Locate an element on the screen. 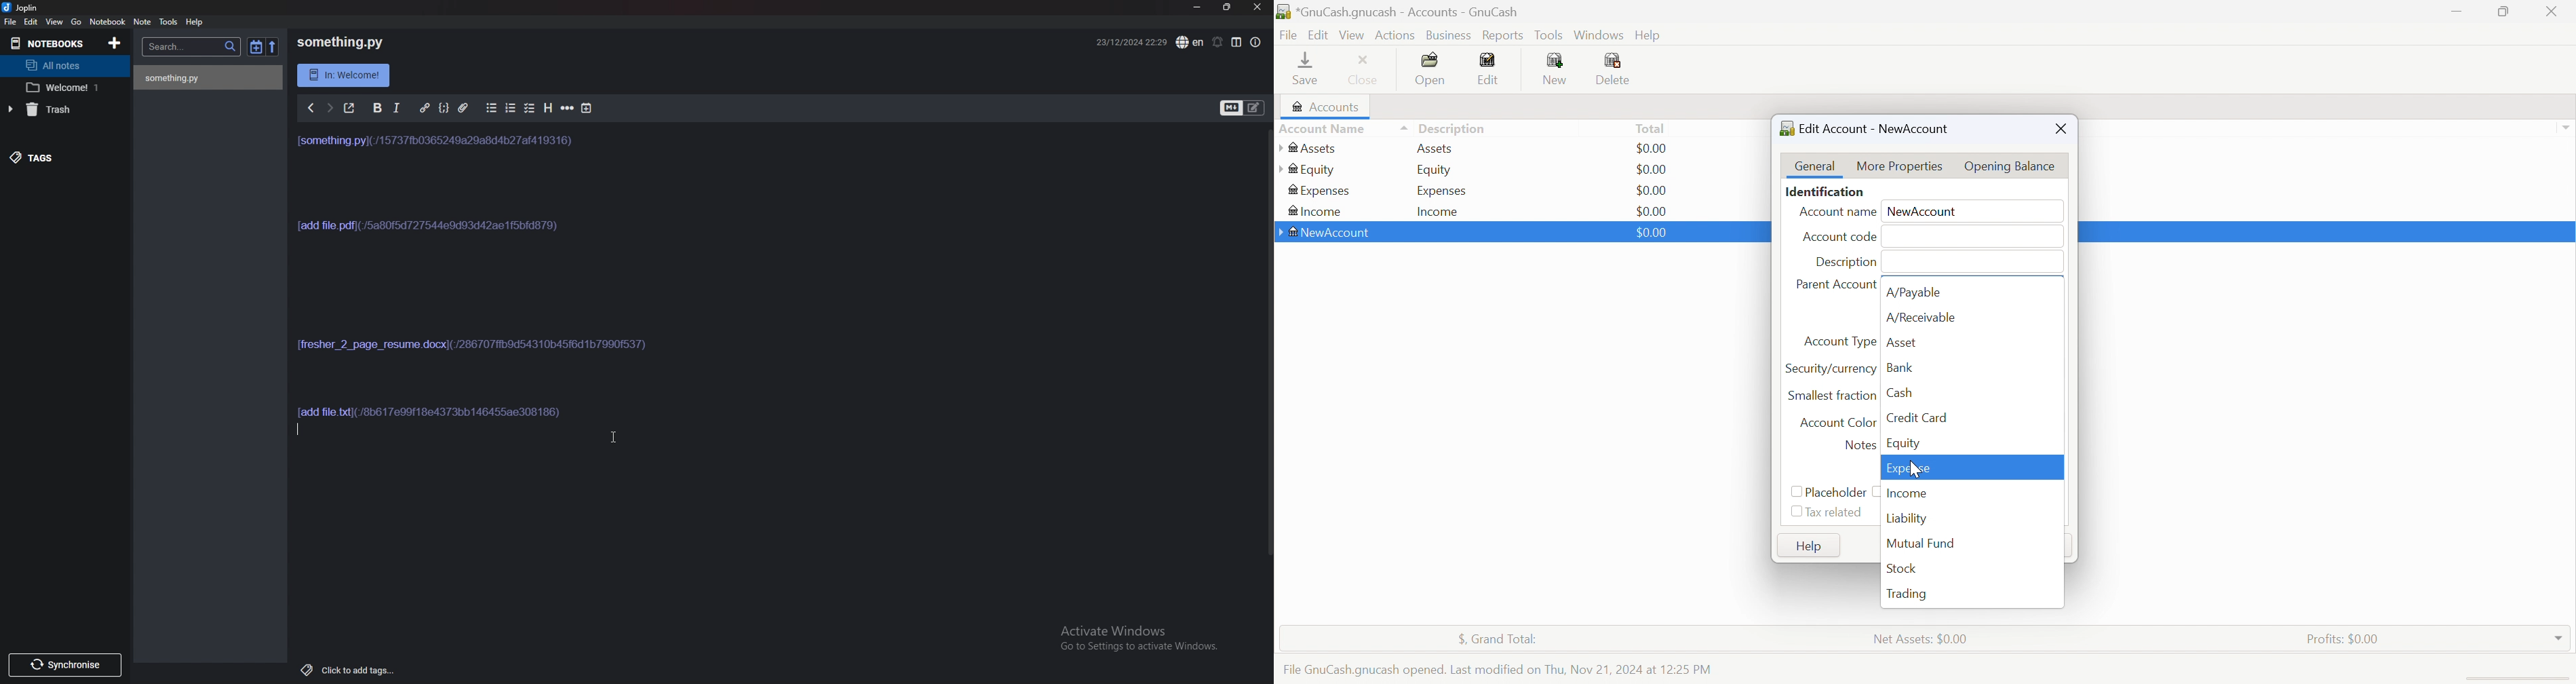 This screenshot has width=2576, height=700. [something py)(:/15737fb0365249a29a8d4b27af419316) is located at coordinates (439, 147).